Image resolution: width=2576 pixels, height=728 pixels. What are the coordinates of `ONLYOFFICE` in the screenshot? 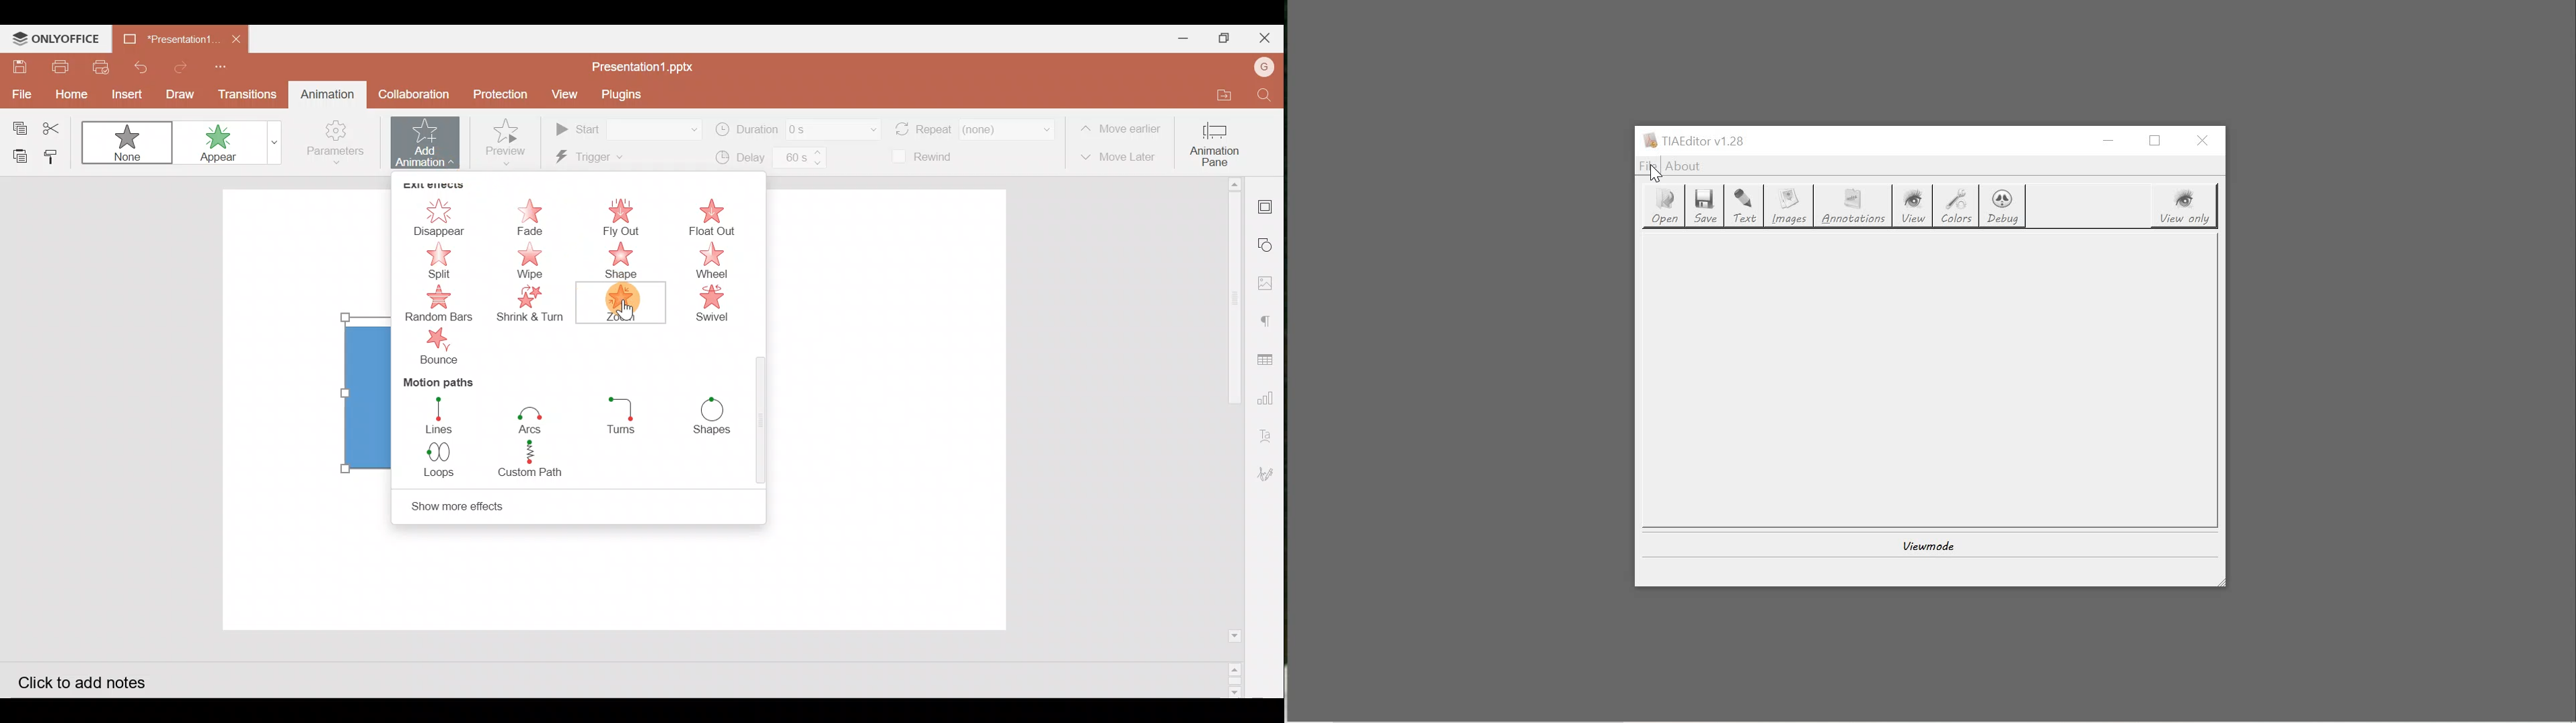 It's located at (59, 39).